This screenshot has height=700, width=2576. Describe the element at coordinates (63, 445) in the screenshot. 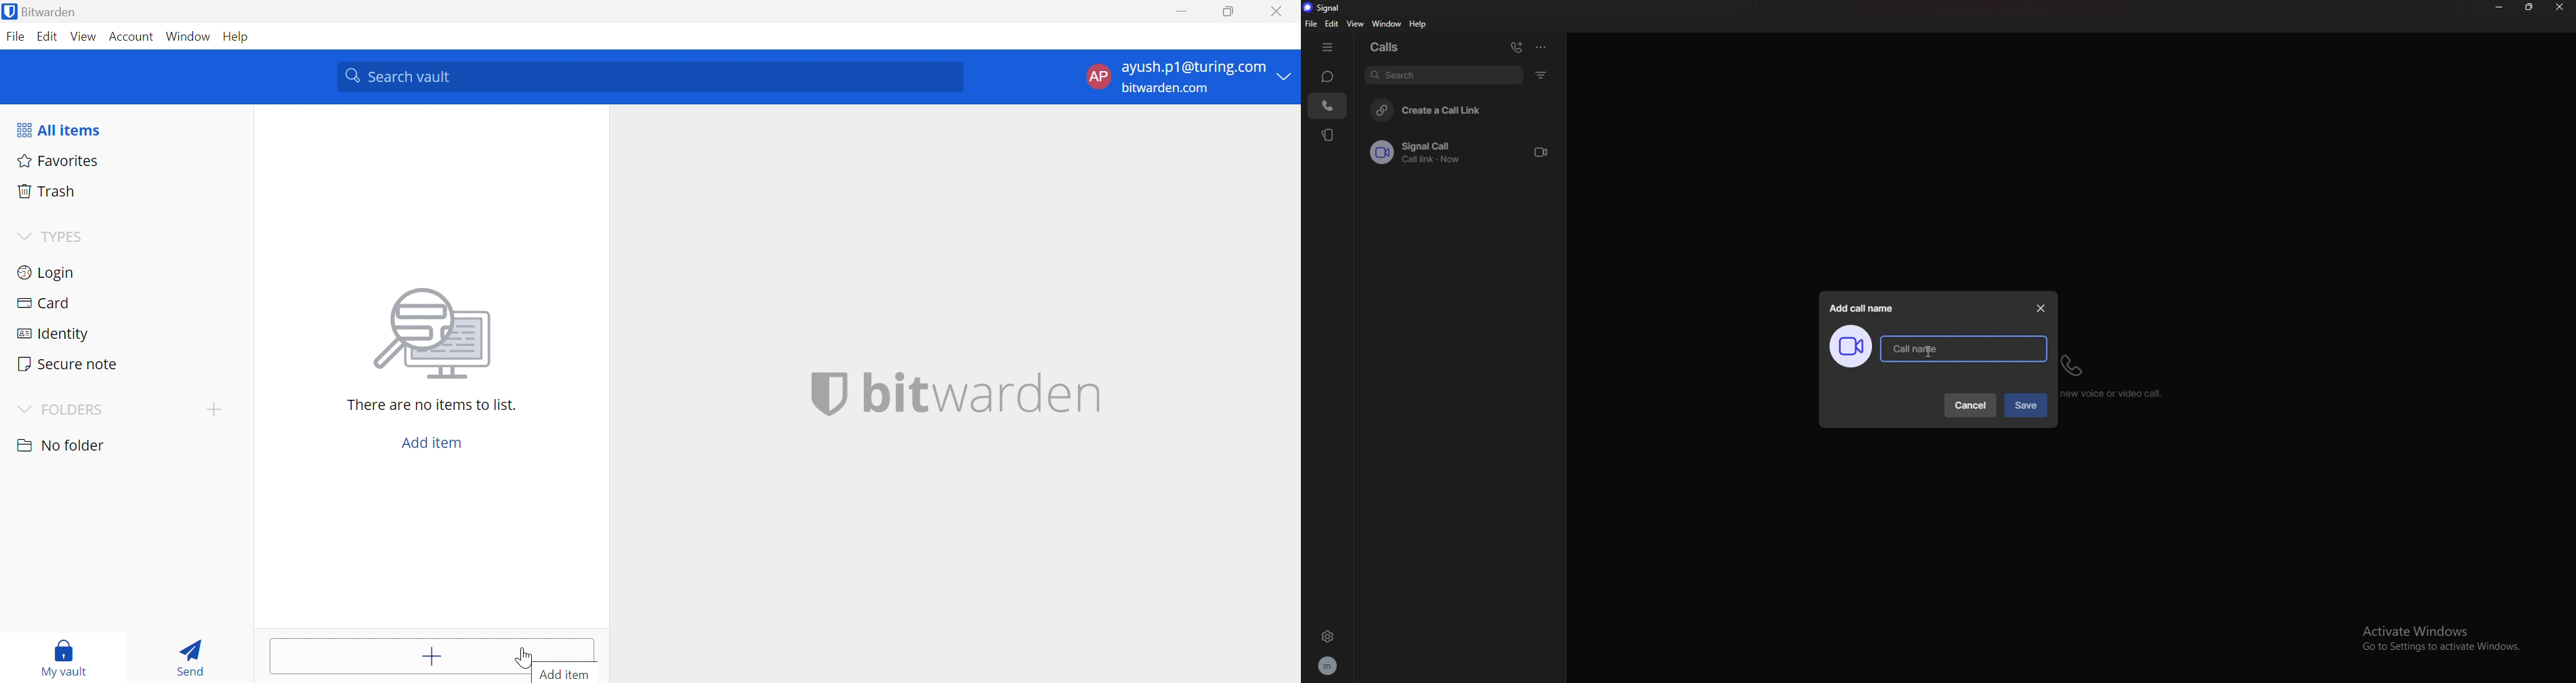

I see `No folder` at that location.